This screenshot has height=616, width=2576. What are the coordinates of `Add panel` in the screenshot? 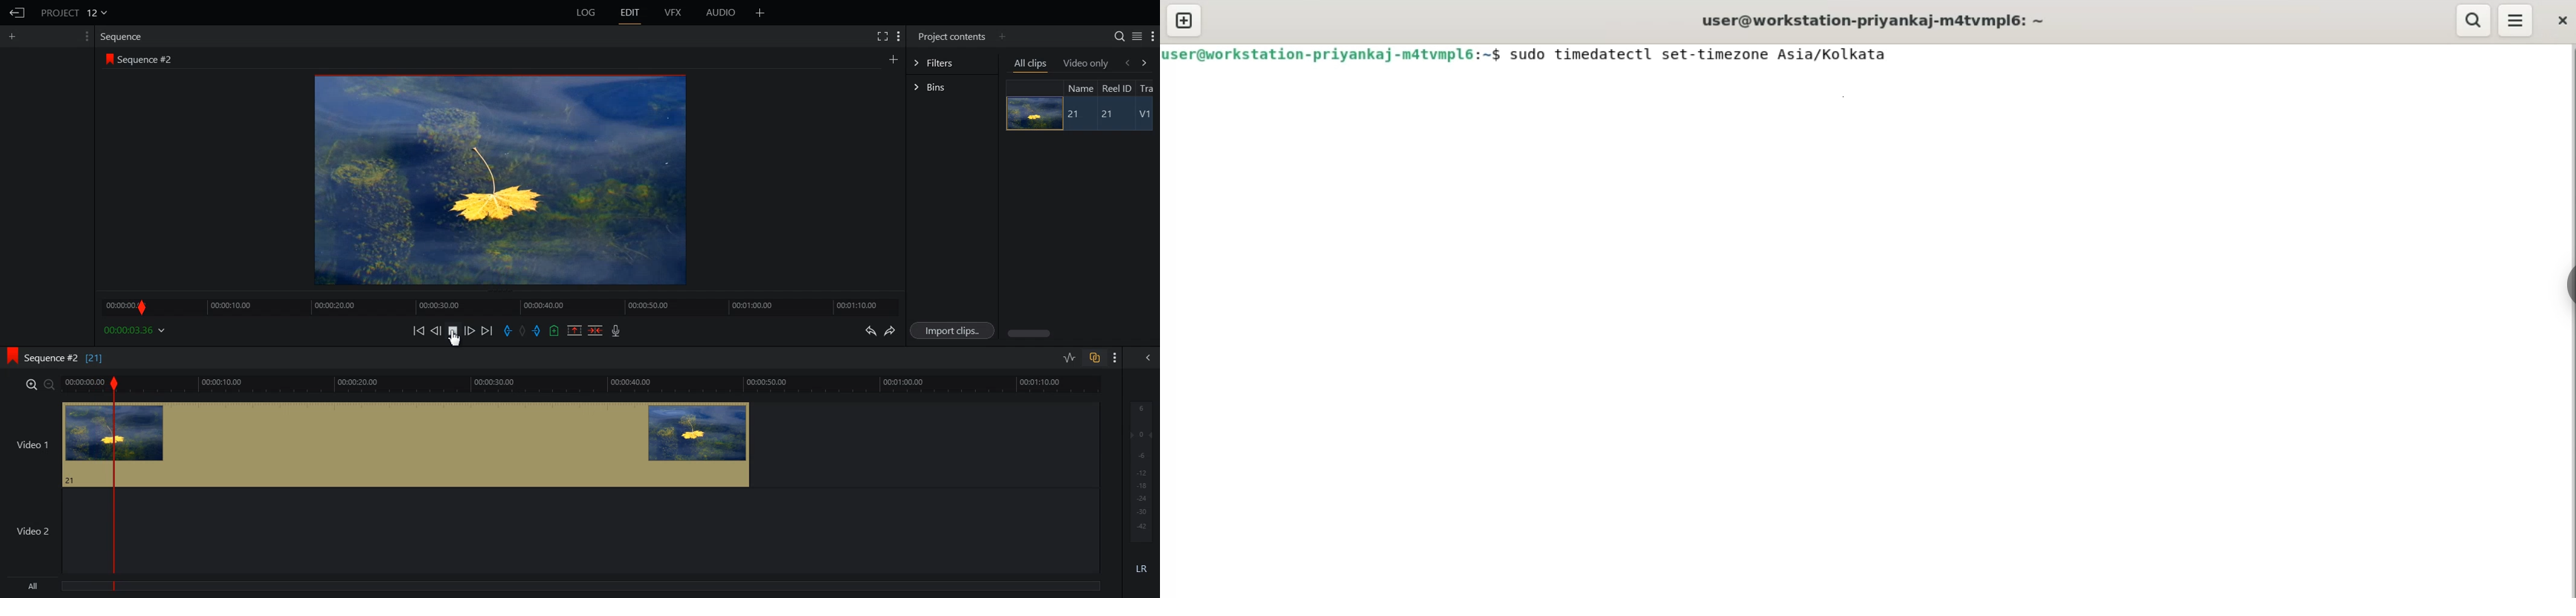 It's located at (15, 36).